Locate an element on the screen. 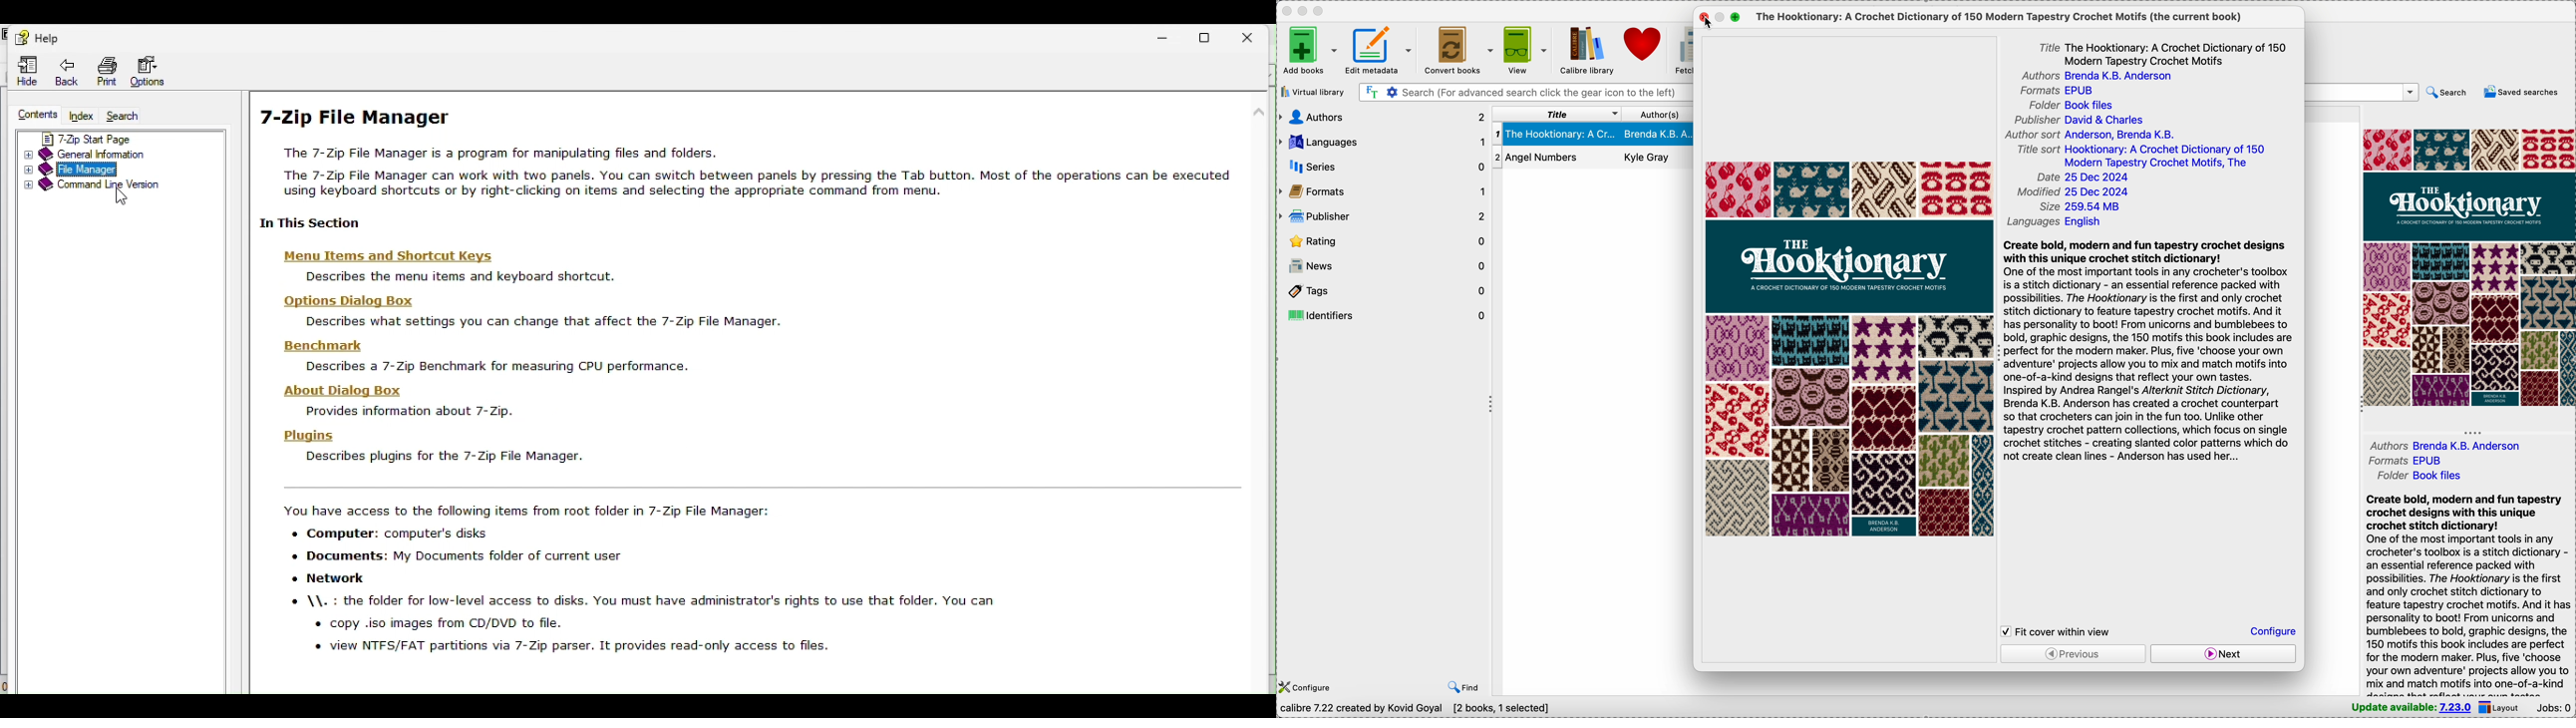  Describes the Menu items and keyboard shortcut  is located at coordinates (474, 275).